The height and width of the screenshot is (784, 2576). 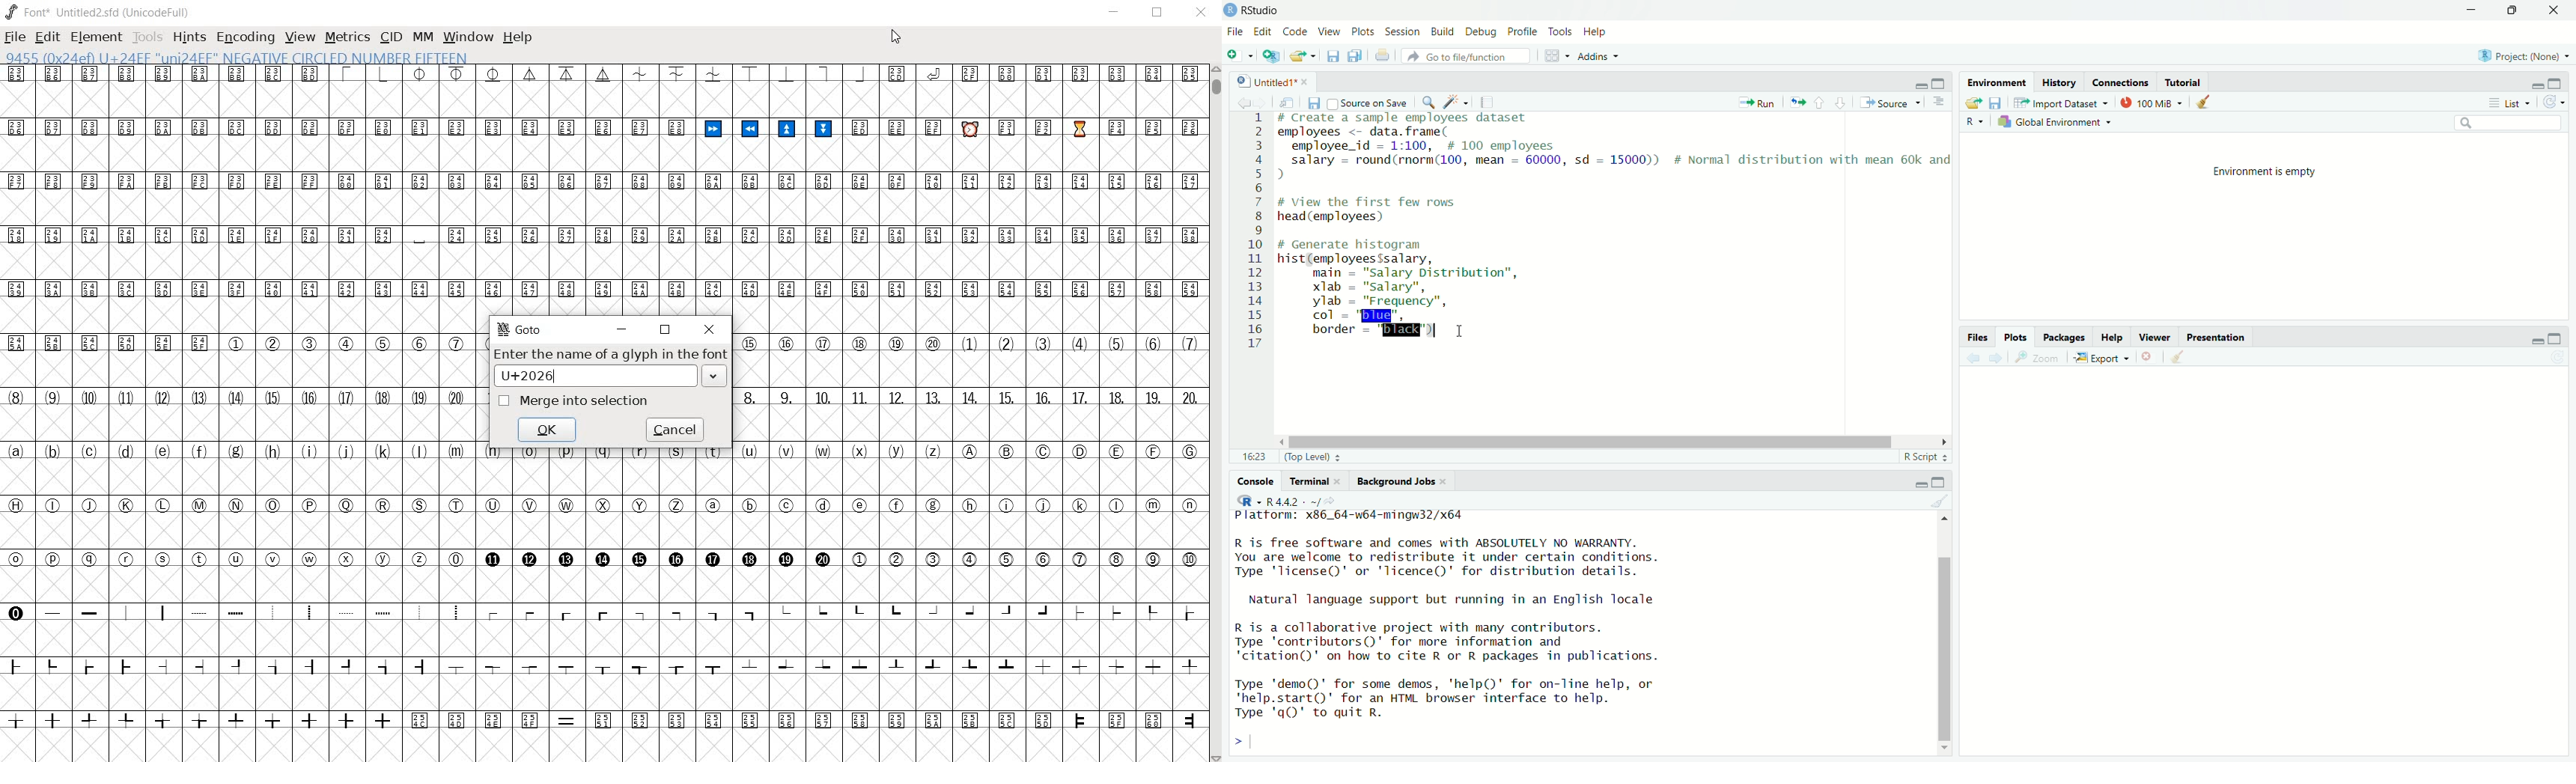 I want to click on R 4.4.2 - ~/, so click(x=1301, y=502).